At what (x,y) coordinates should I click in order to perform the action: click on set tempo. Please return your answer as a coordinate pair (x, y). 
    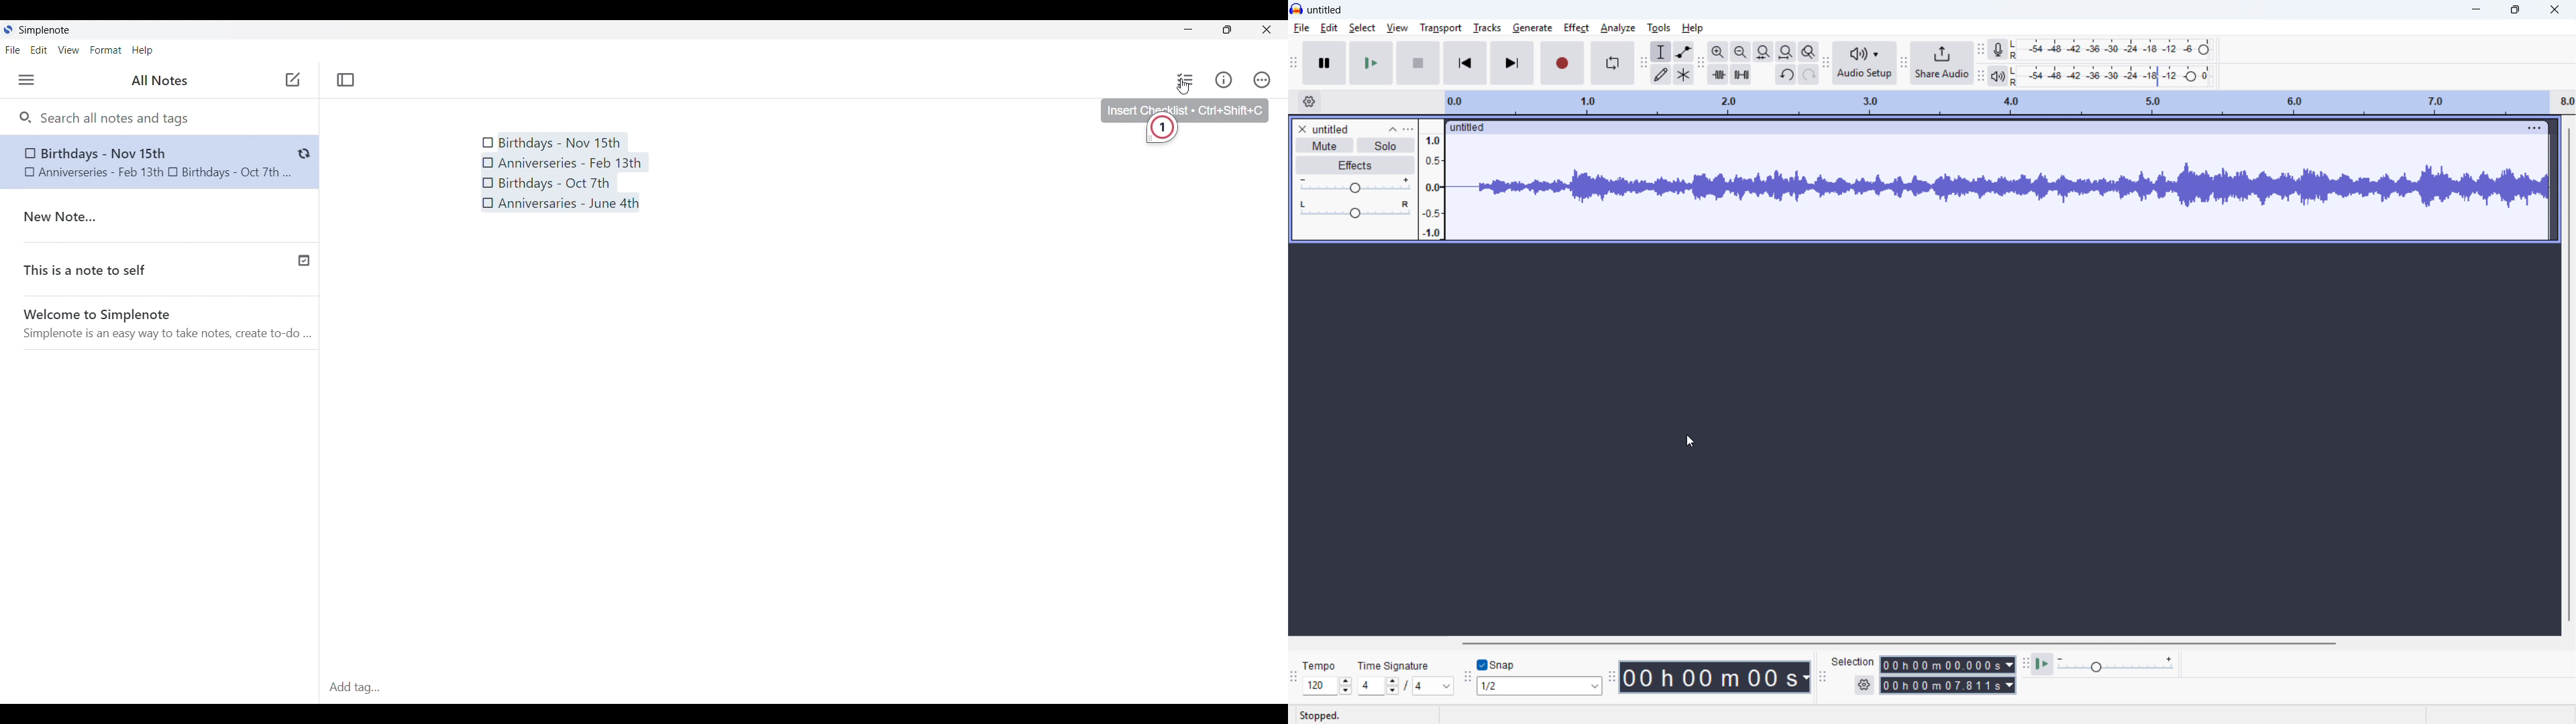
    Looking at the image, I should click on (1327, 686).